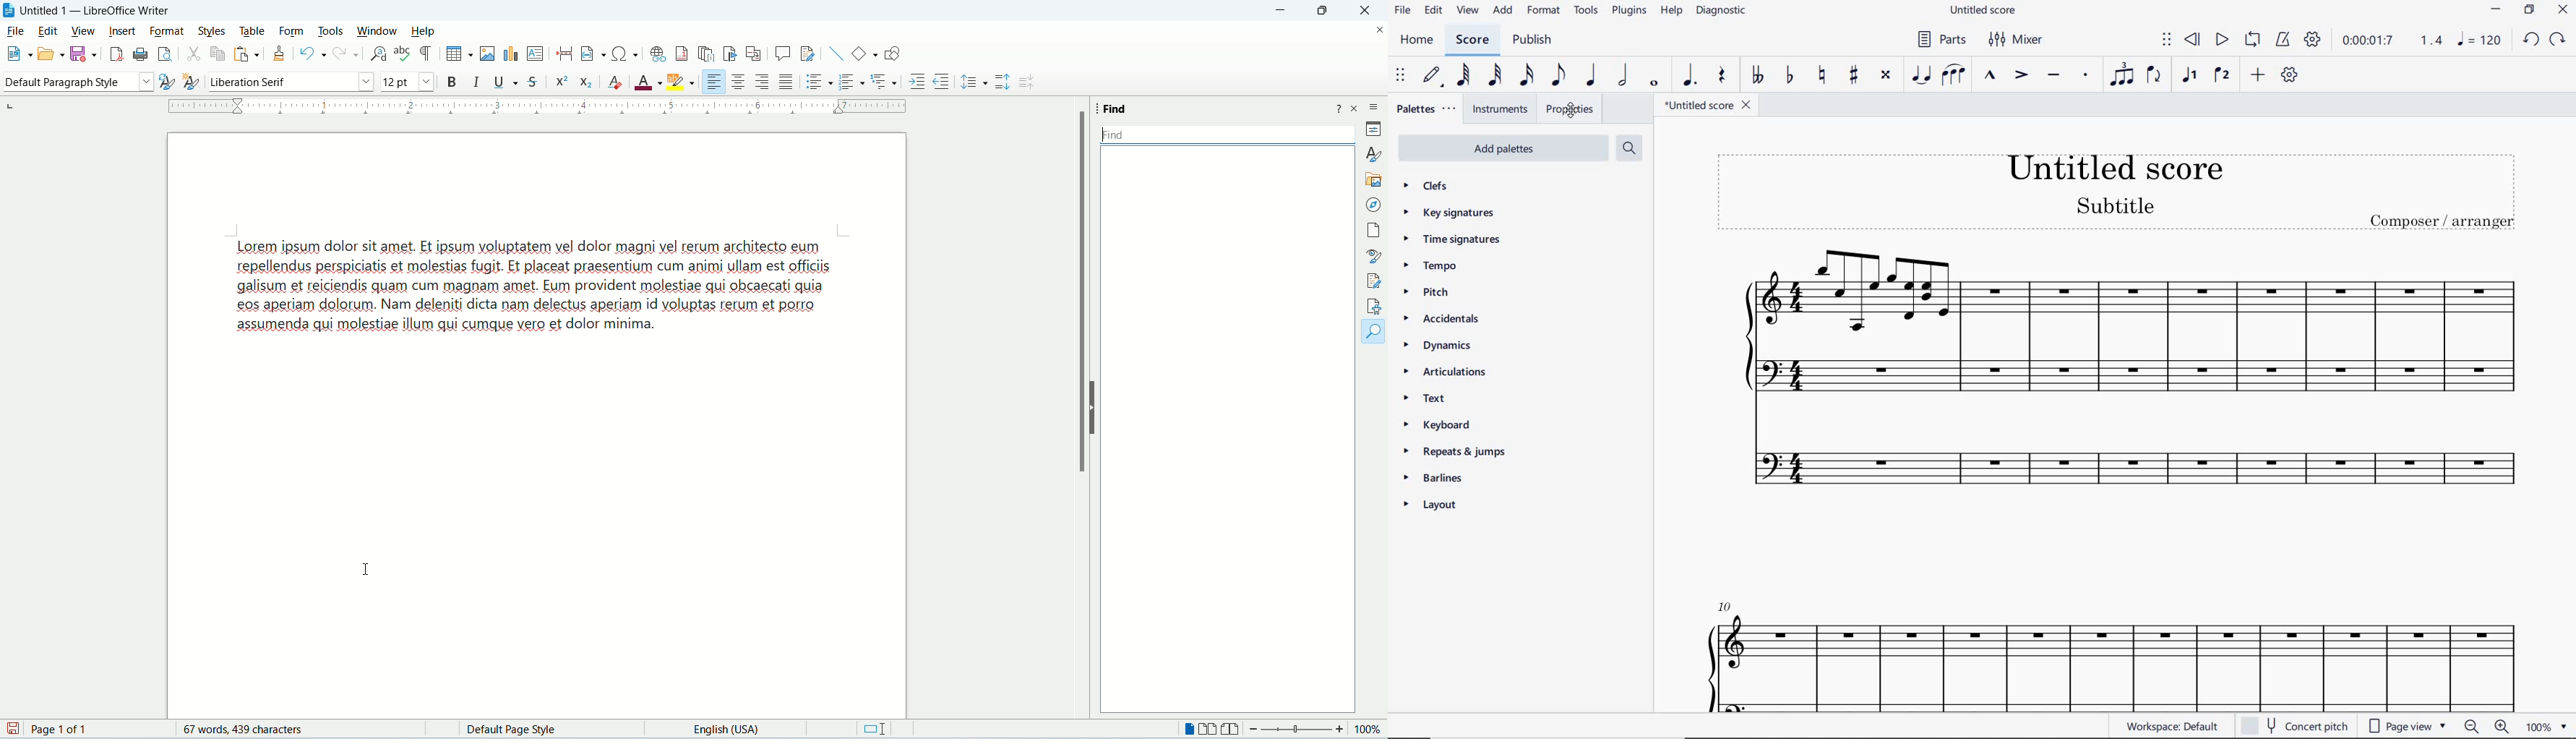  I want to click on insert image, so click(486, 52).